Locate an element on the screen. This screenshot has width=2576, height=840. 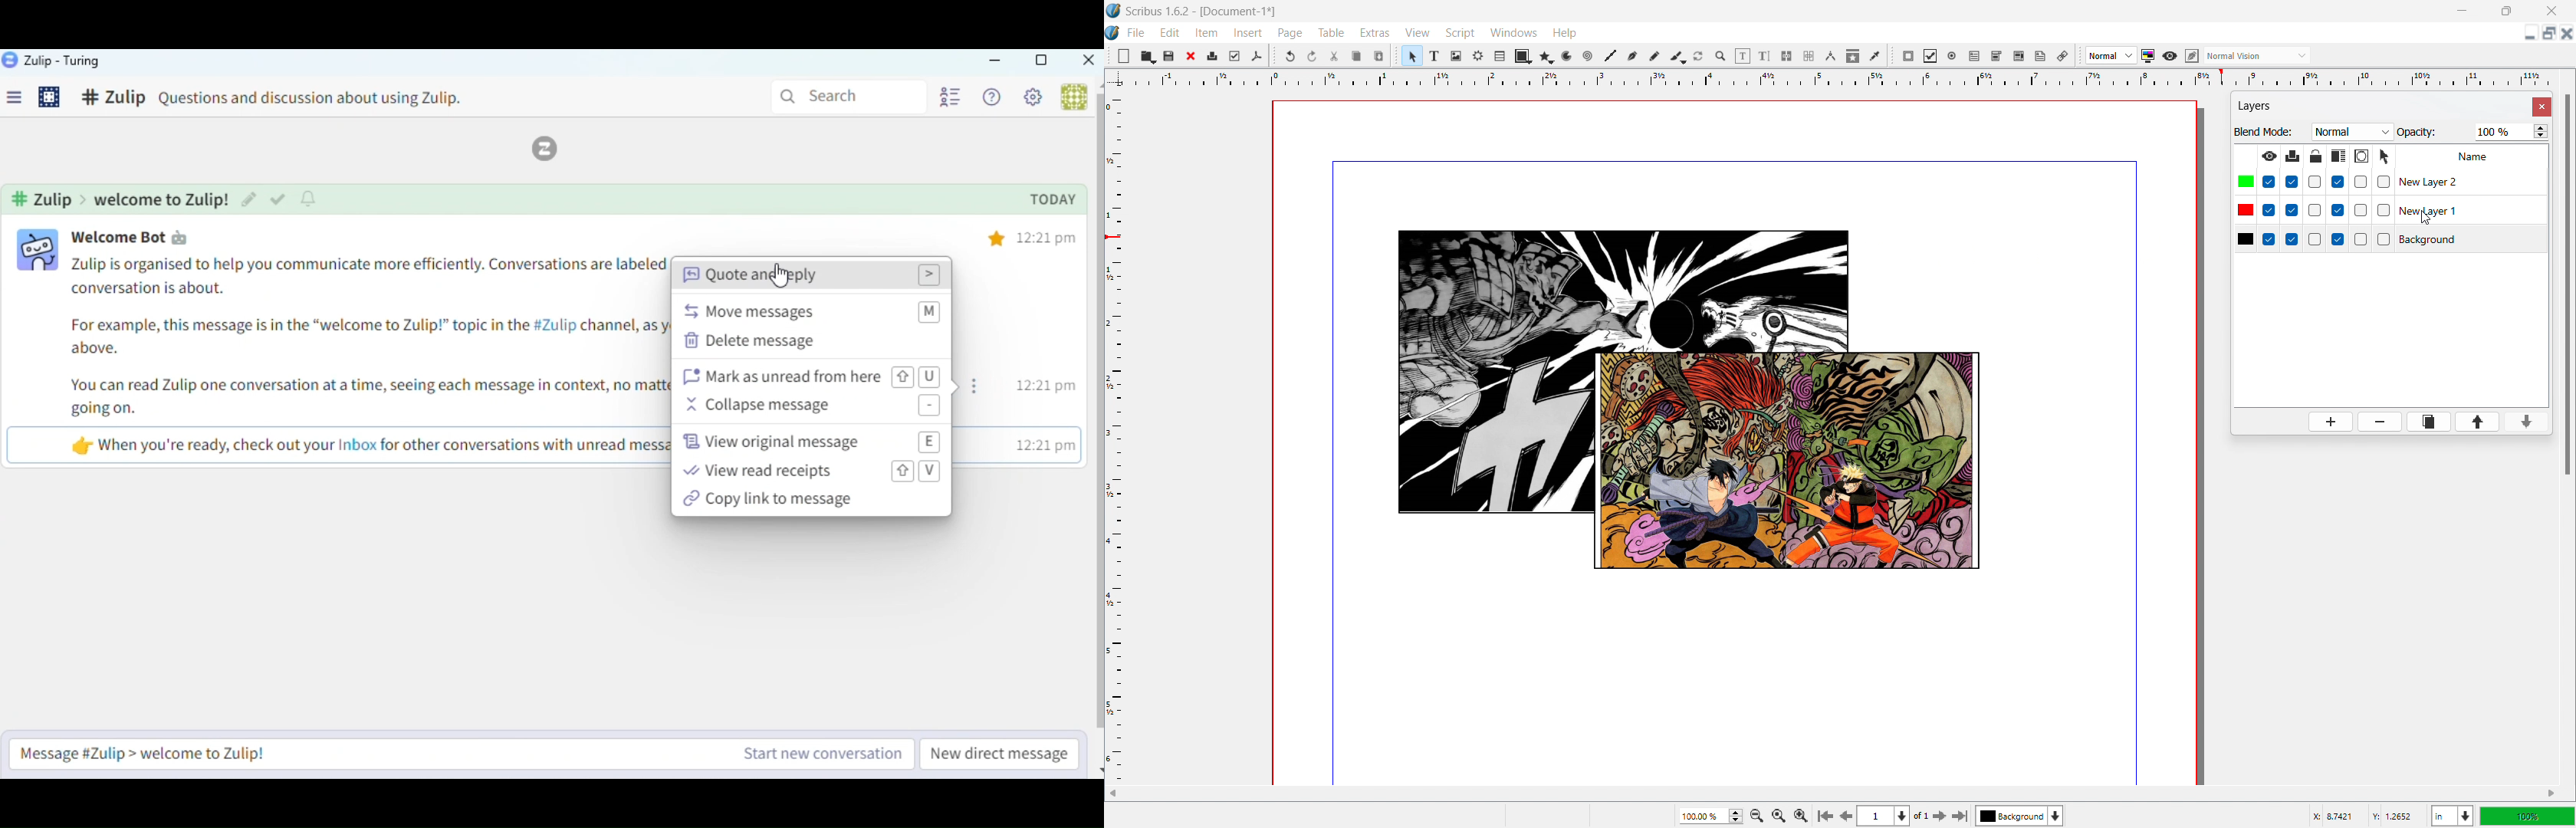
edit is located at coordinates (248, 199).